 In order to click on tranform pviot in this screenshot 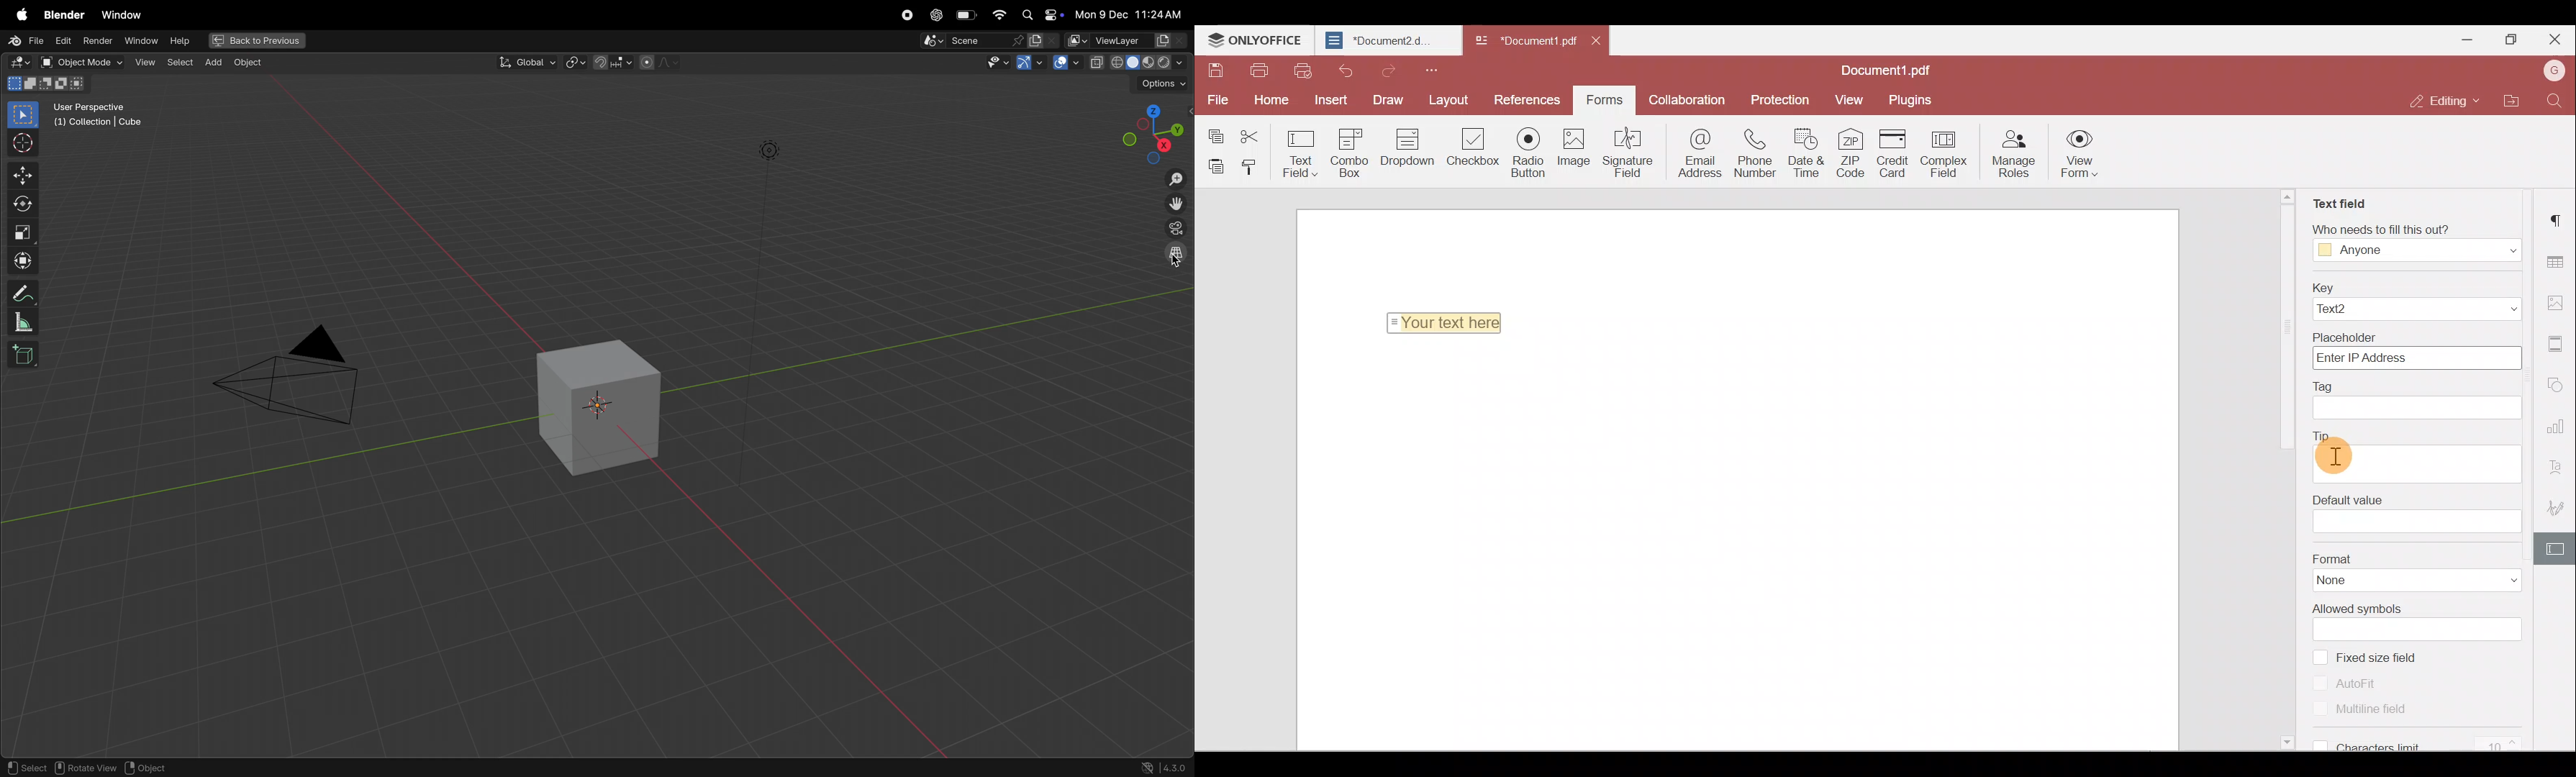, I will do `click(578, 63)`.